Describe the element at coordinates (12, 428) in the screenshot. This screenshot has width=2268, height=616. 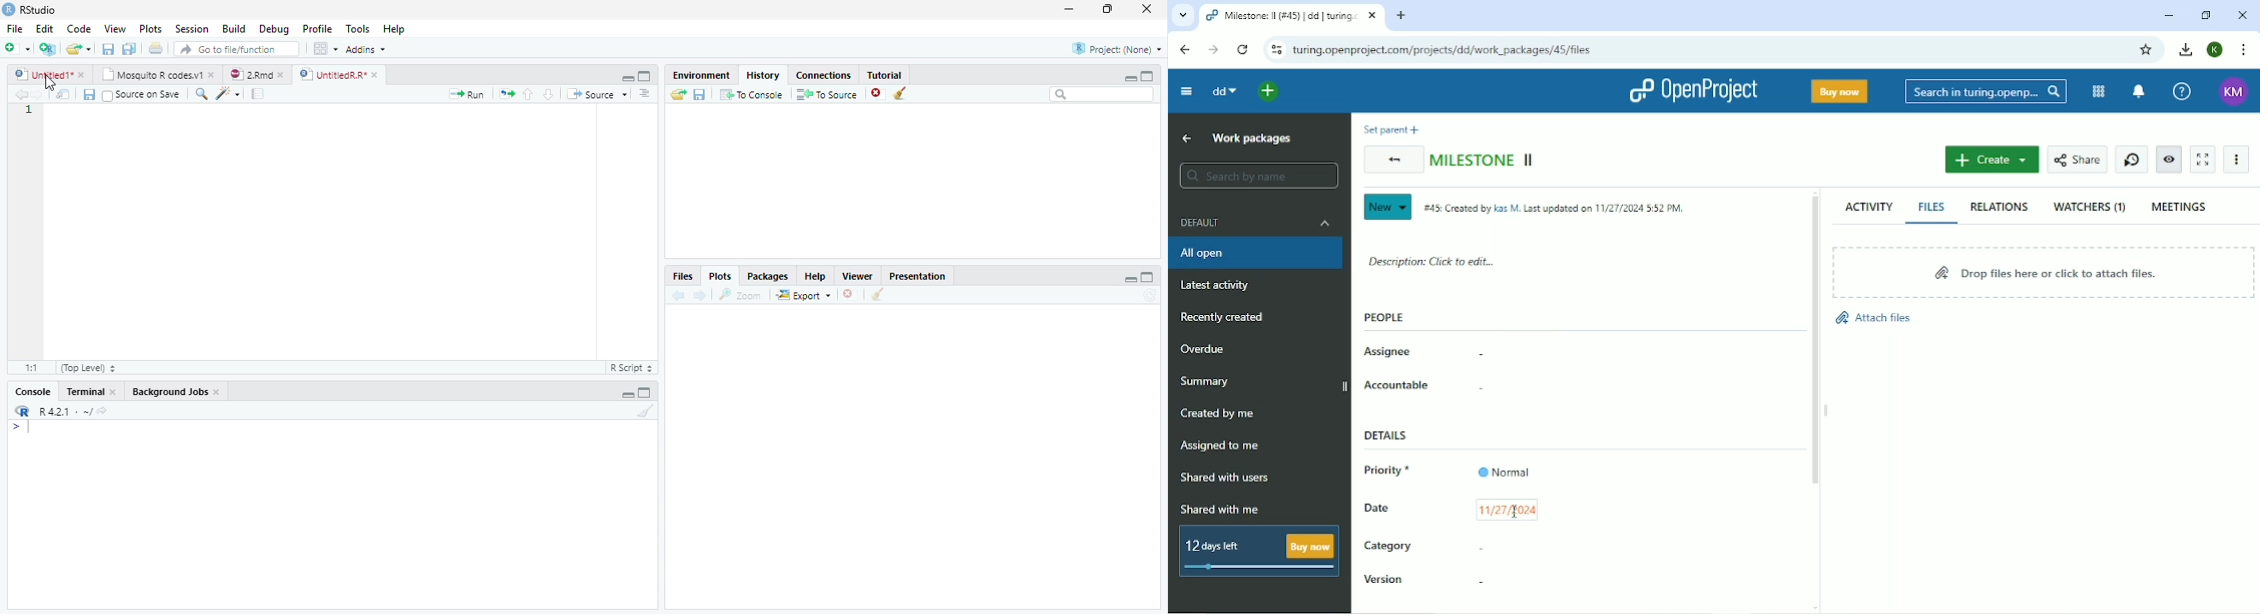
I see `>` at that location.